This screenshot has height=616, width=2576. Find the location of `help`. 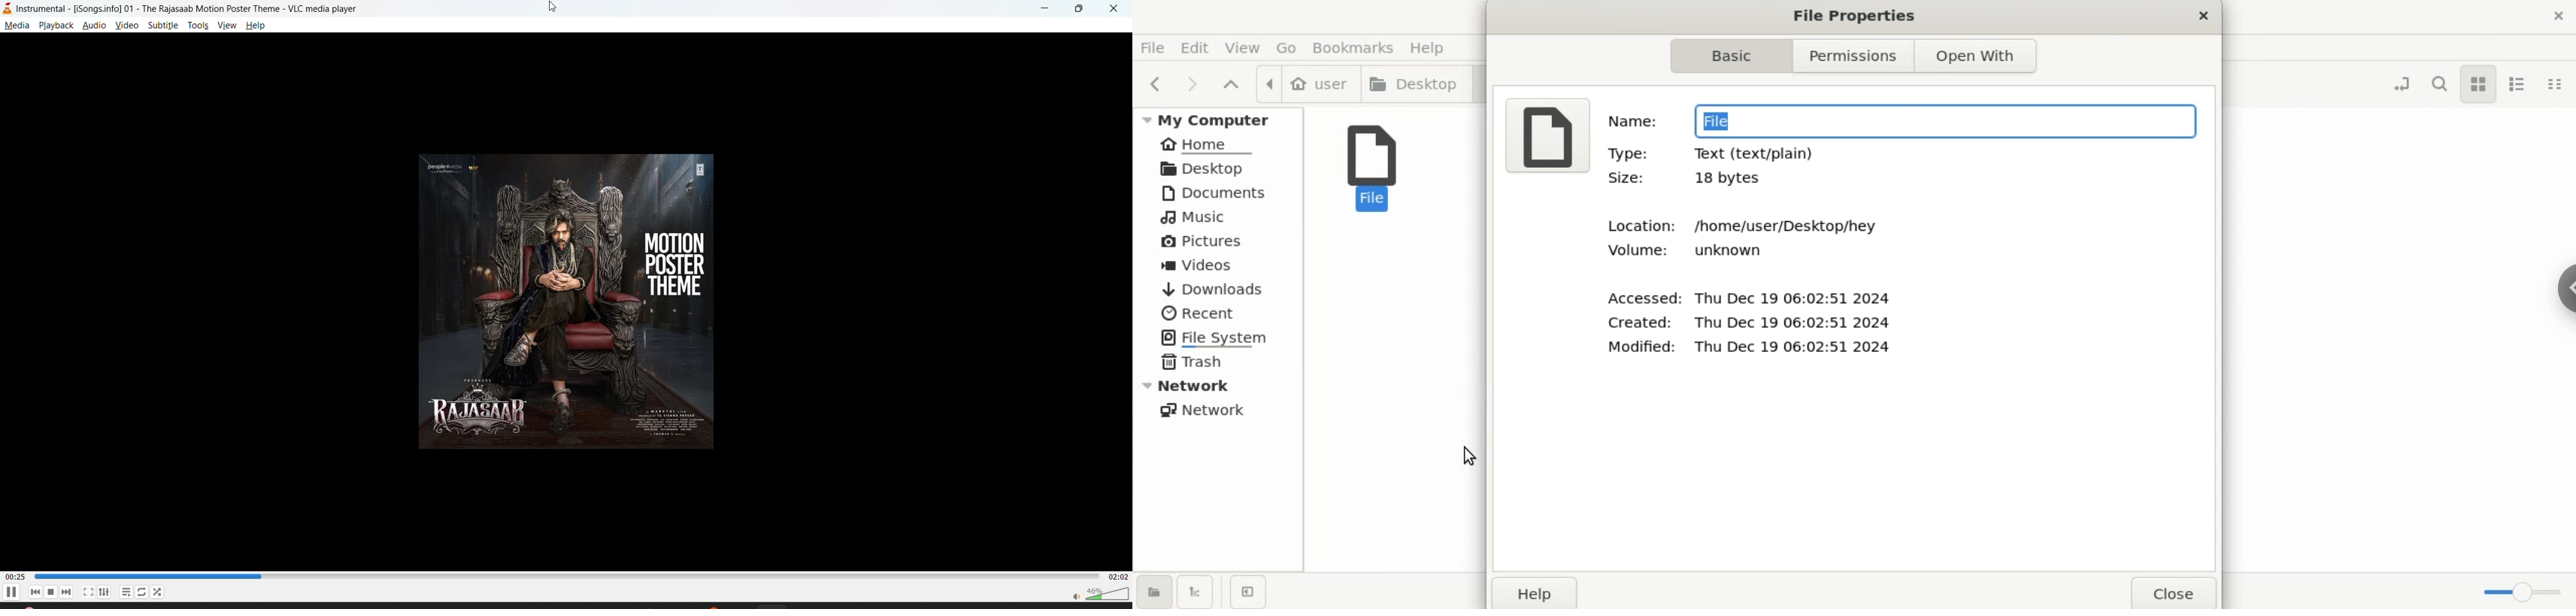

help is located at coordinates (259, 25).